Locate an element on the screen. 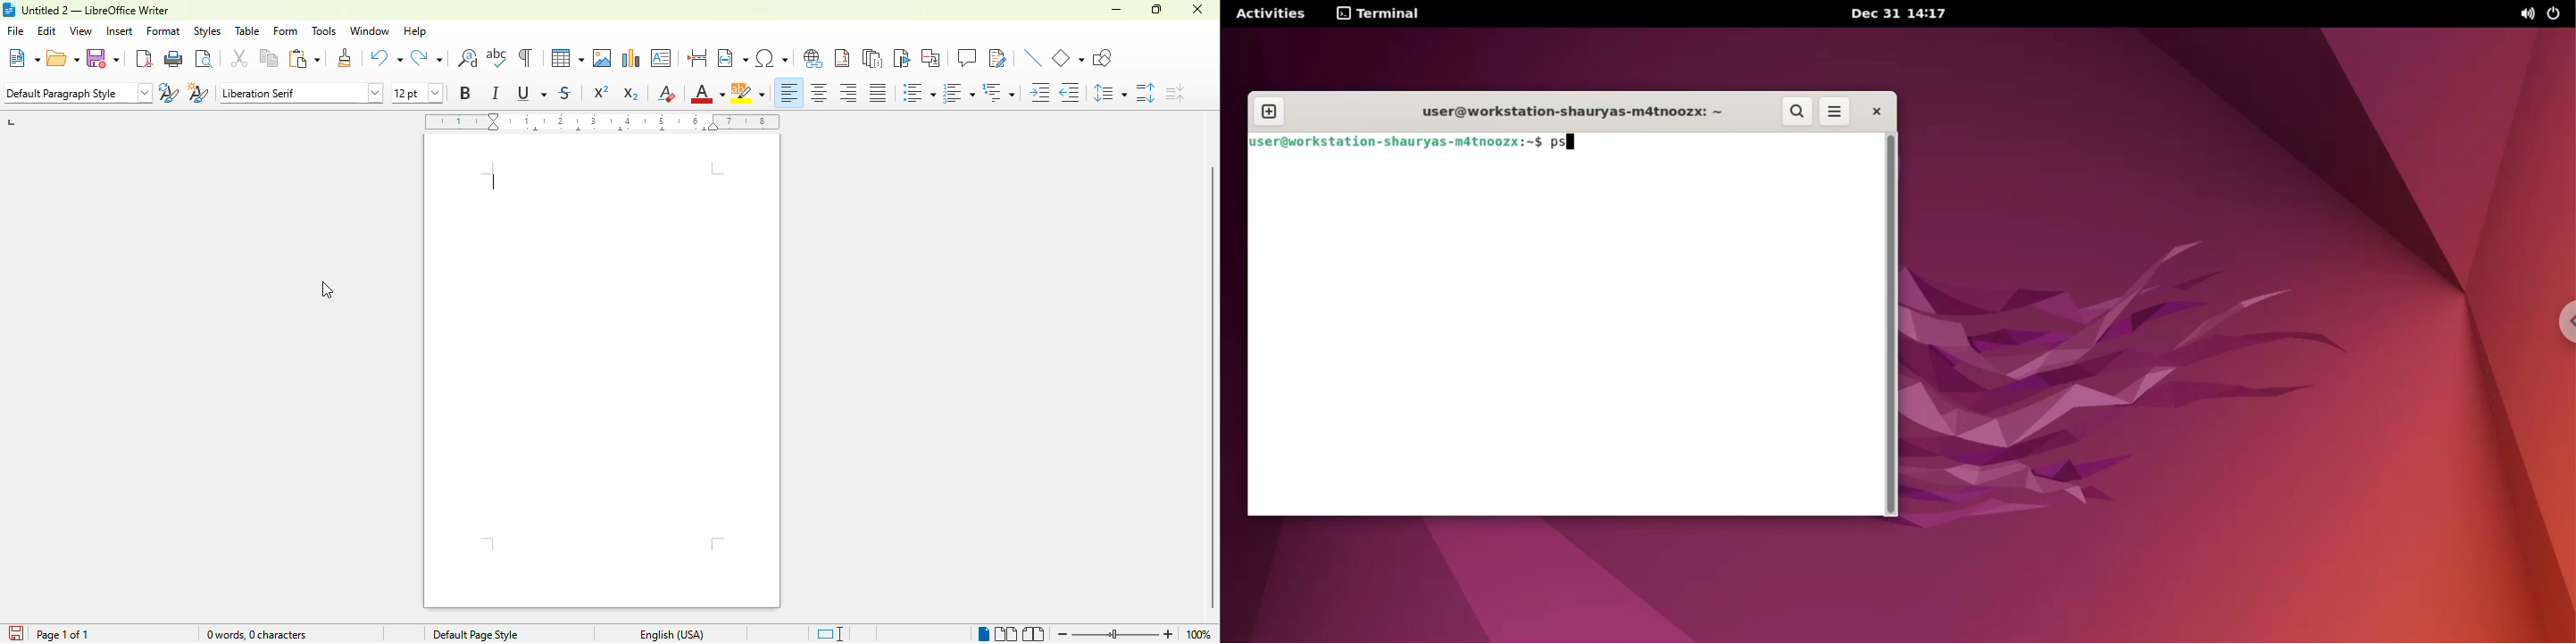 The width and height of the screenshot is (2576, 644). logo is located at coordinates (9, 10).